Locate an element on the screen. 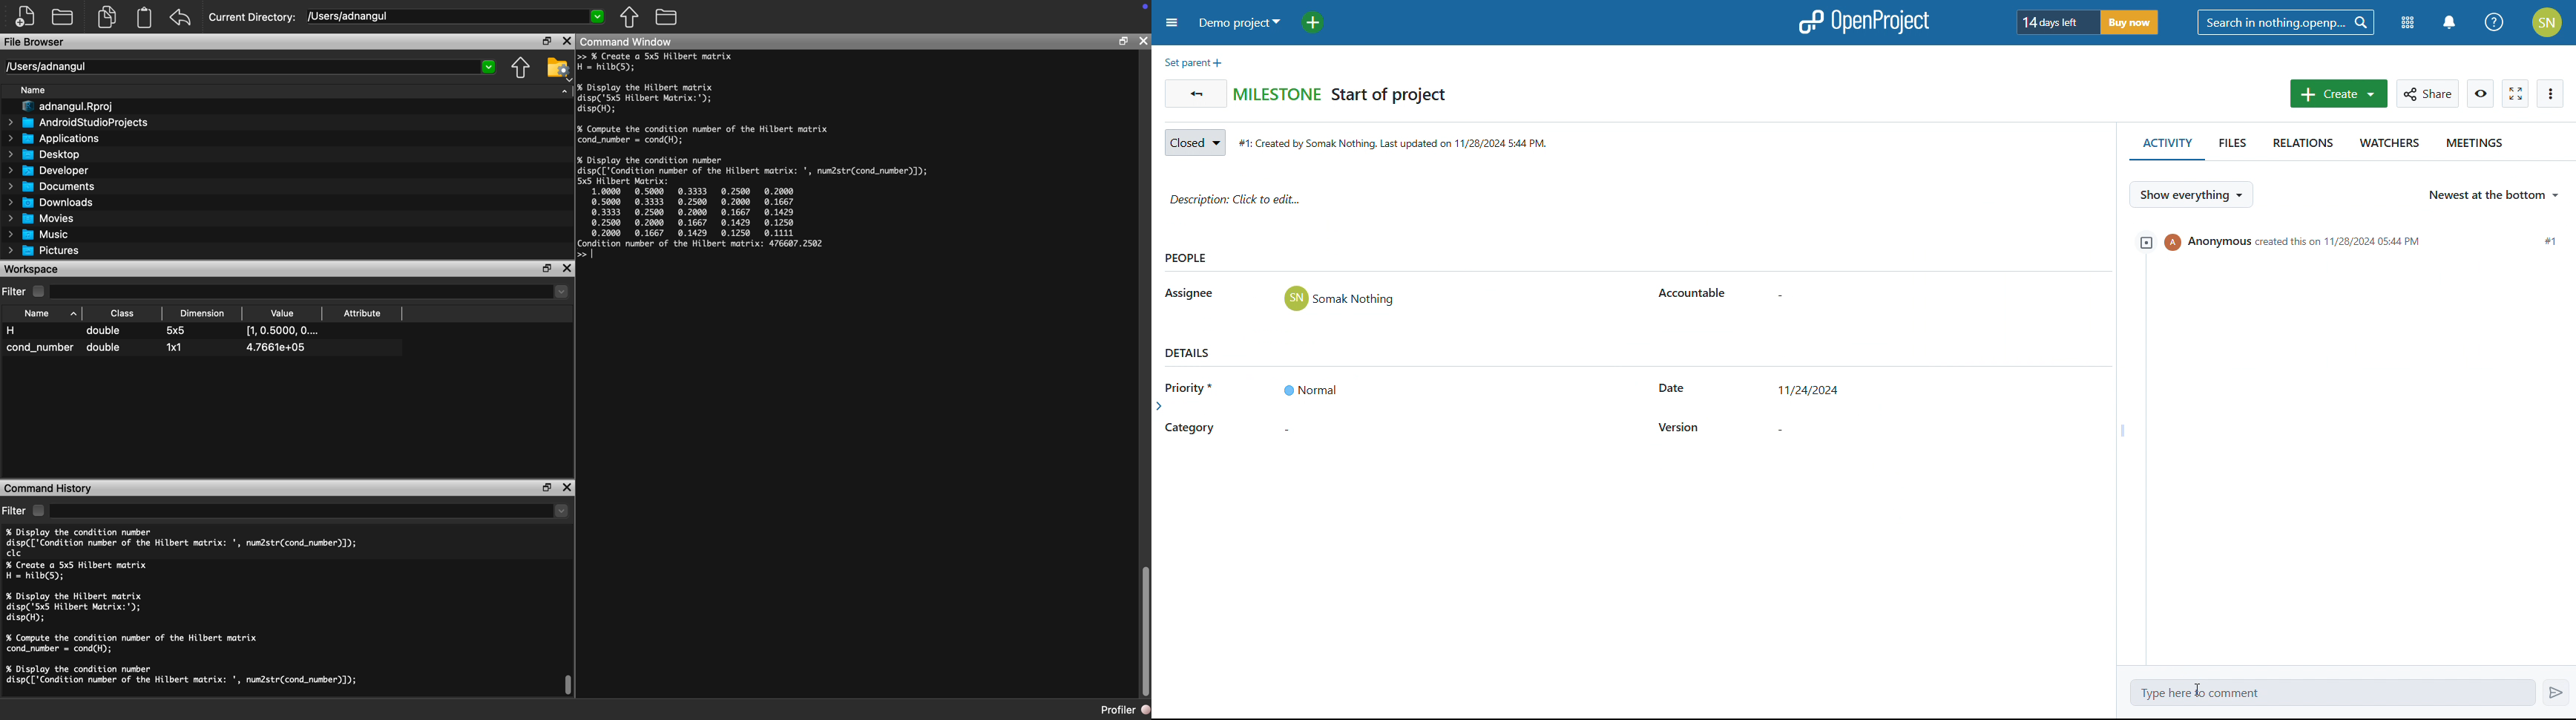 This screenshot has width=2576, height=728. send is located at coordinates (2556, 691).